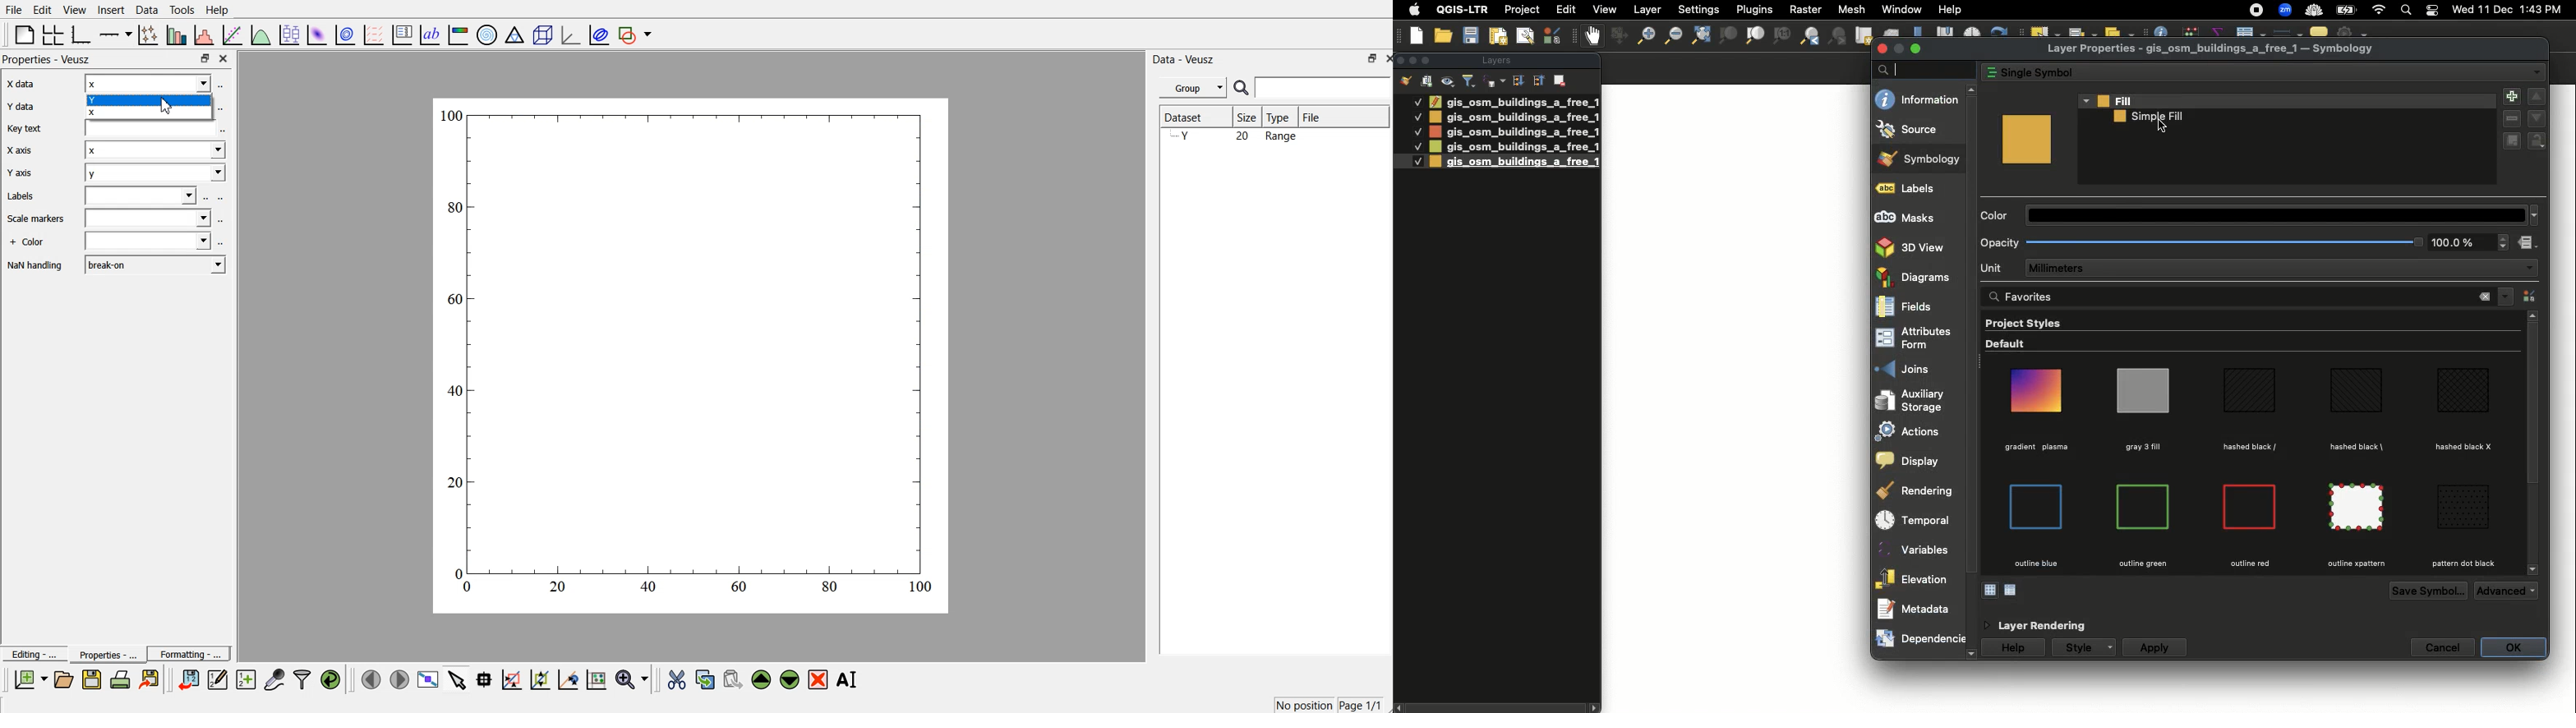 The width and height of the screenshot is (2576, 728). I want to click on blank page, so click(24, 34).